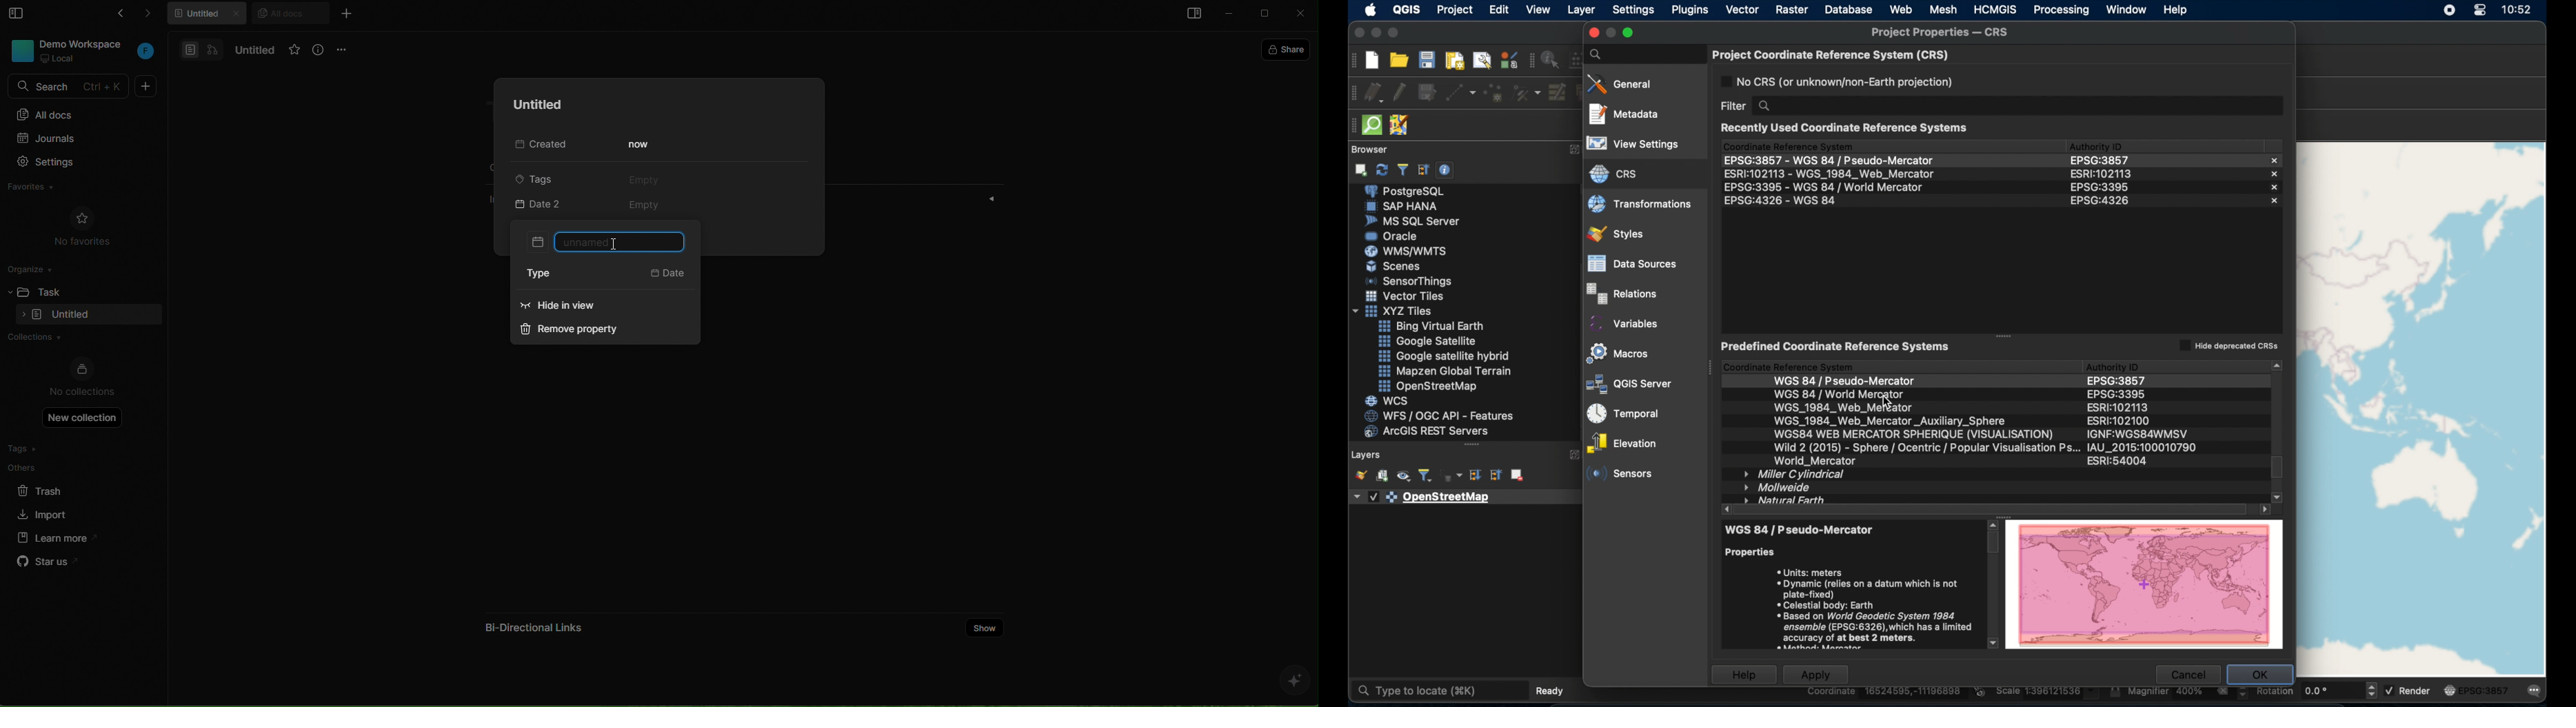 The image size is (2576, 728). Describe the element at coordinates (154, 16) in the screenshot. I see `forward` at that location.